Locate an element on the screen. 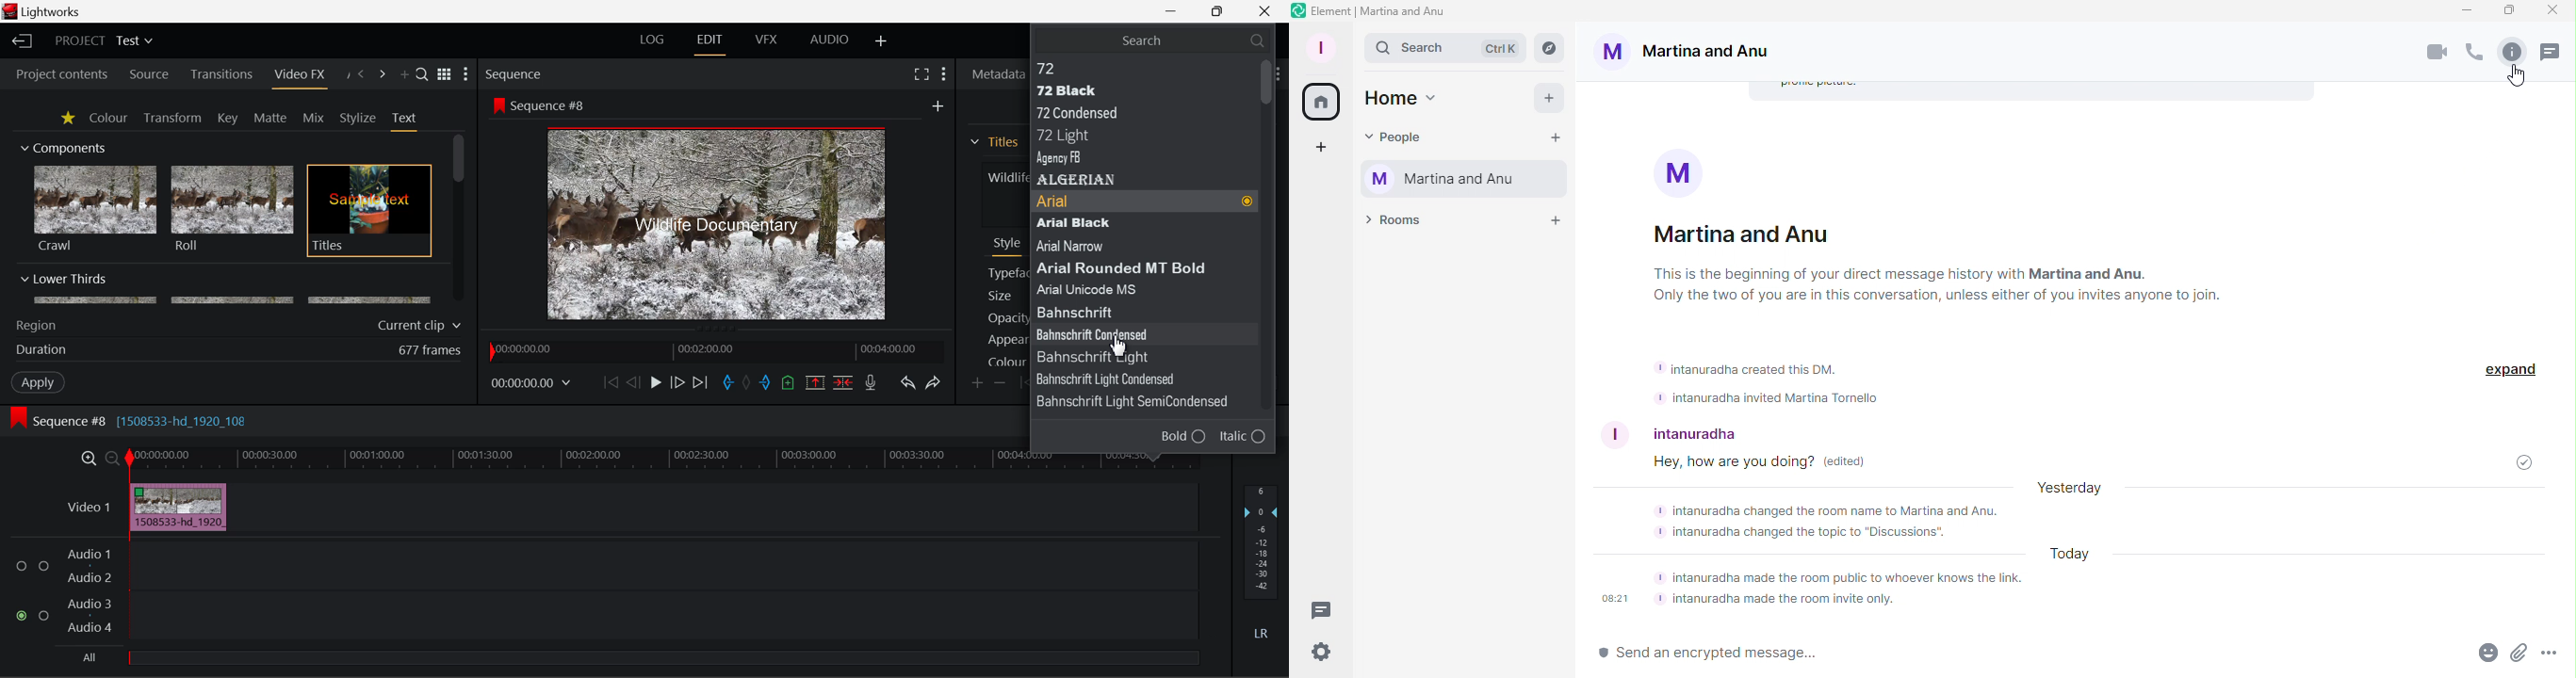  Bahnschrift is located at coordinates (1127, 356).